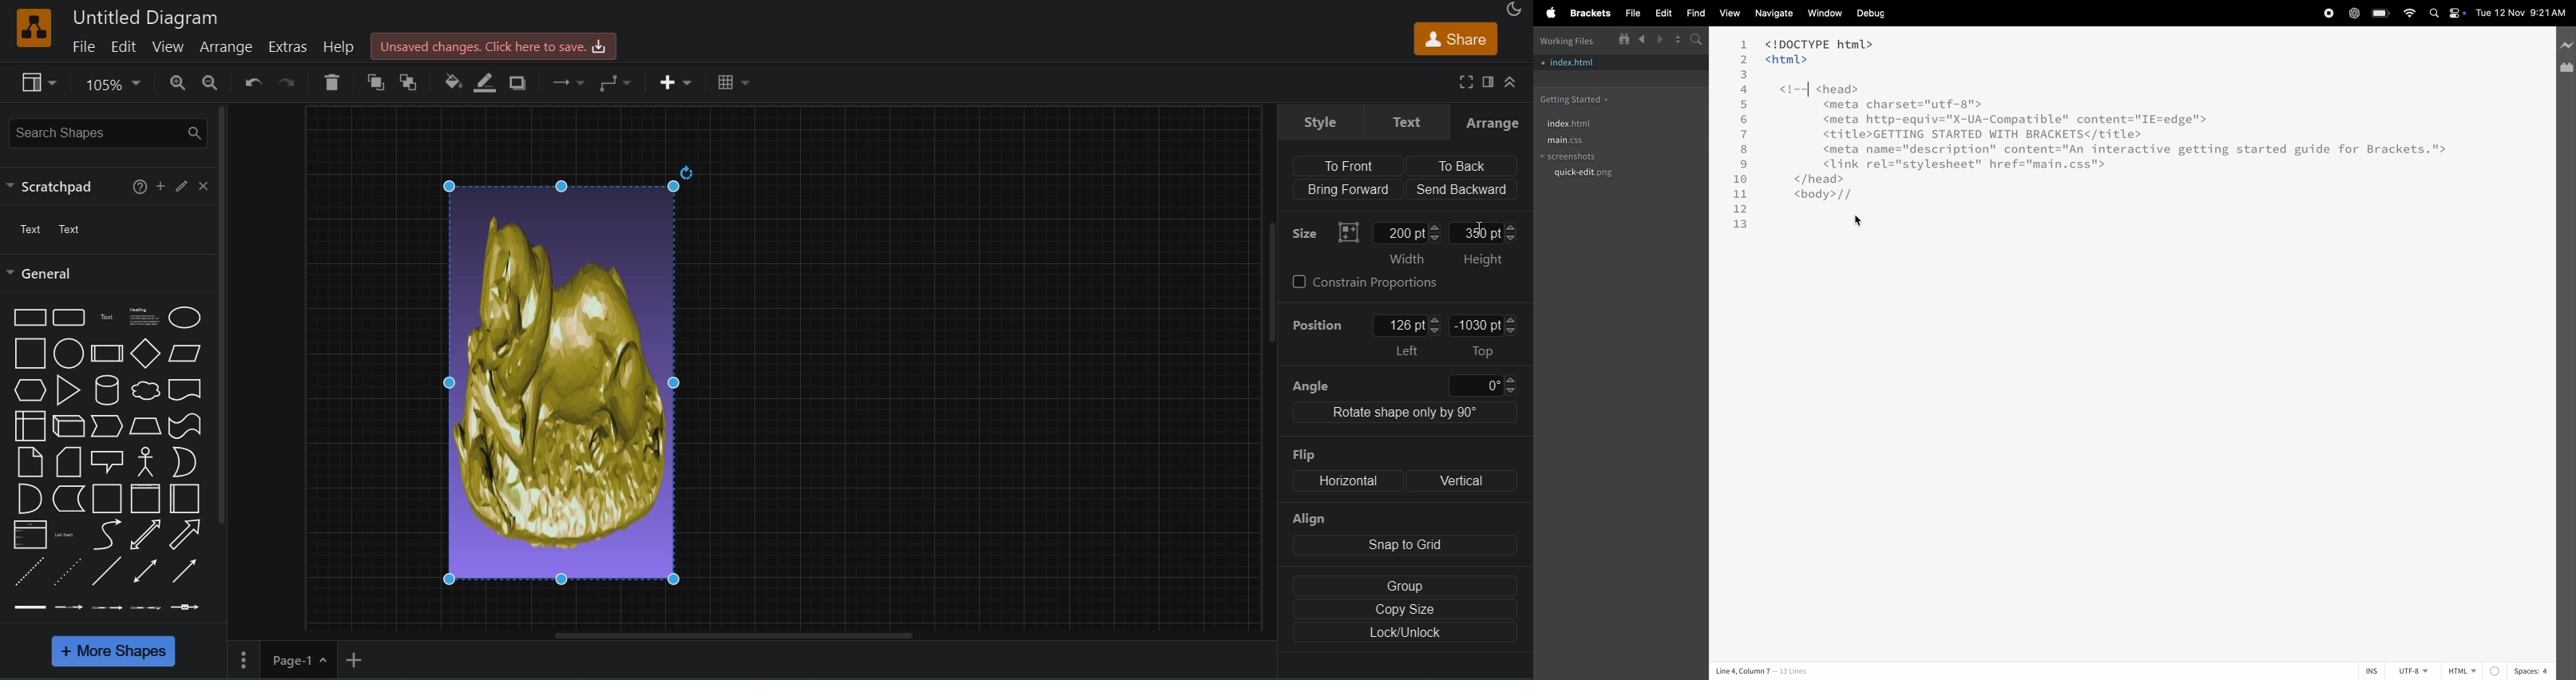 The image size is (2576, 700). What do you see at coordinates (1823, 13) in the screenshot?
I see `window` at bounding box center [1823, 13].